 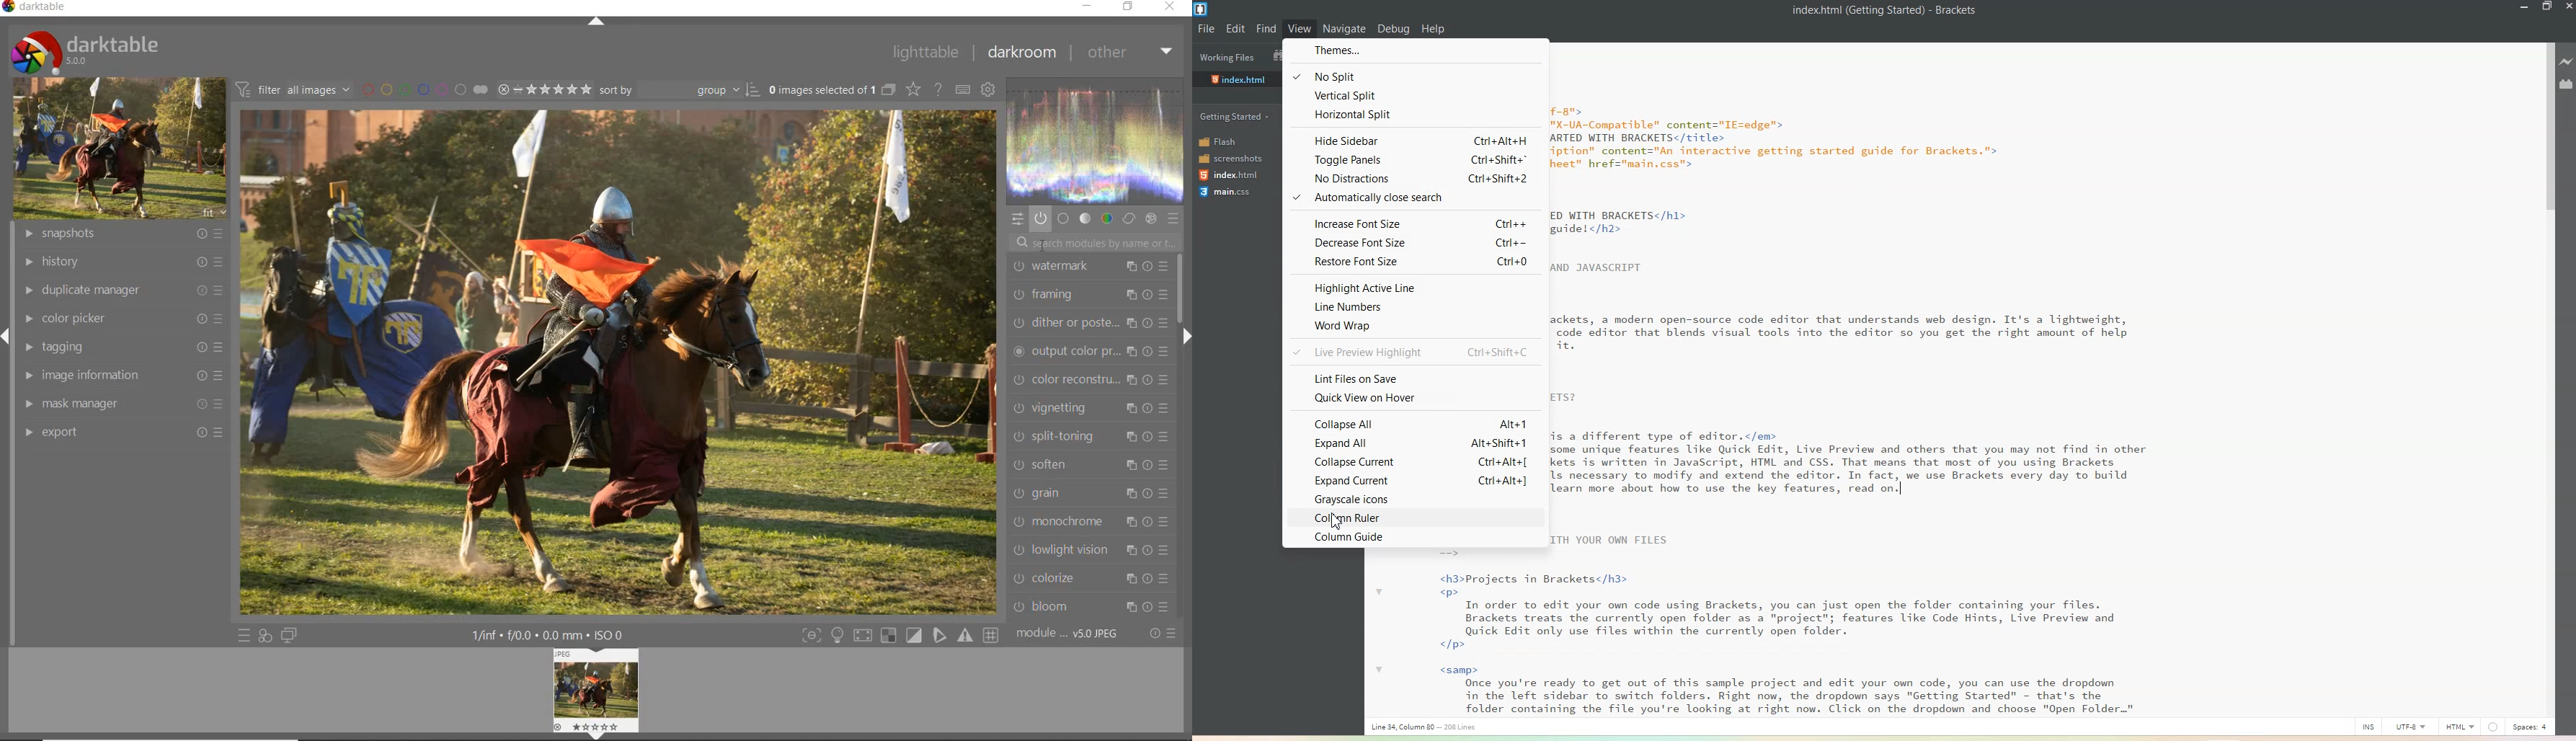 What do you see at coordinates (120, 347) in the screenshot?
I see `tagging` at bounding box center [120, 347].